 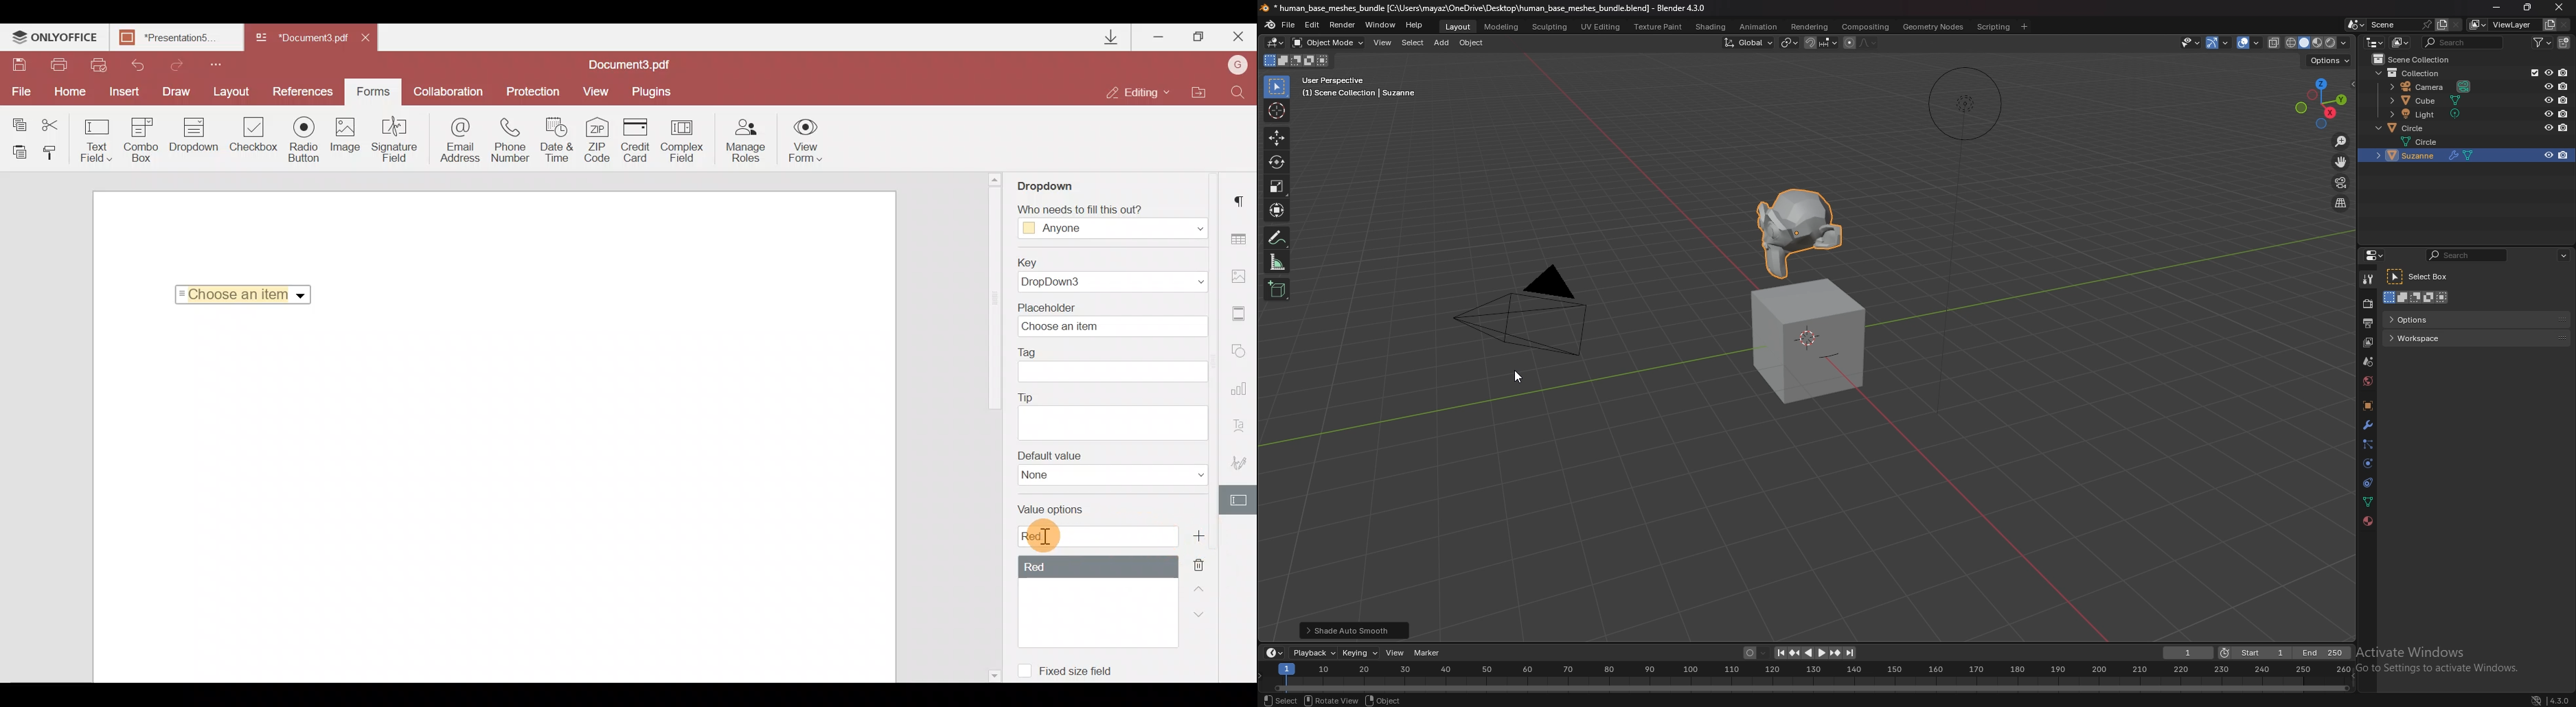 What do you see at coordinates (530, 93) in the screenshot?
I see `Protection` at bounding box center [530, 93].